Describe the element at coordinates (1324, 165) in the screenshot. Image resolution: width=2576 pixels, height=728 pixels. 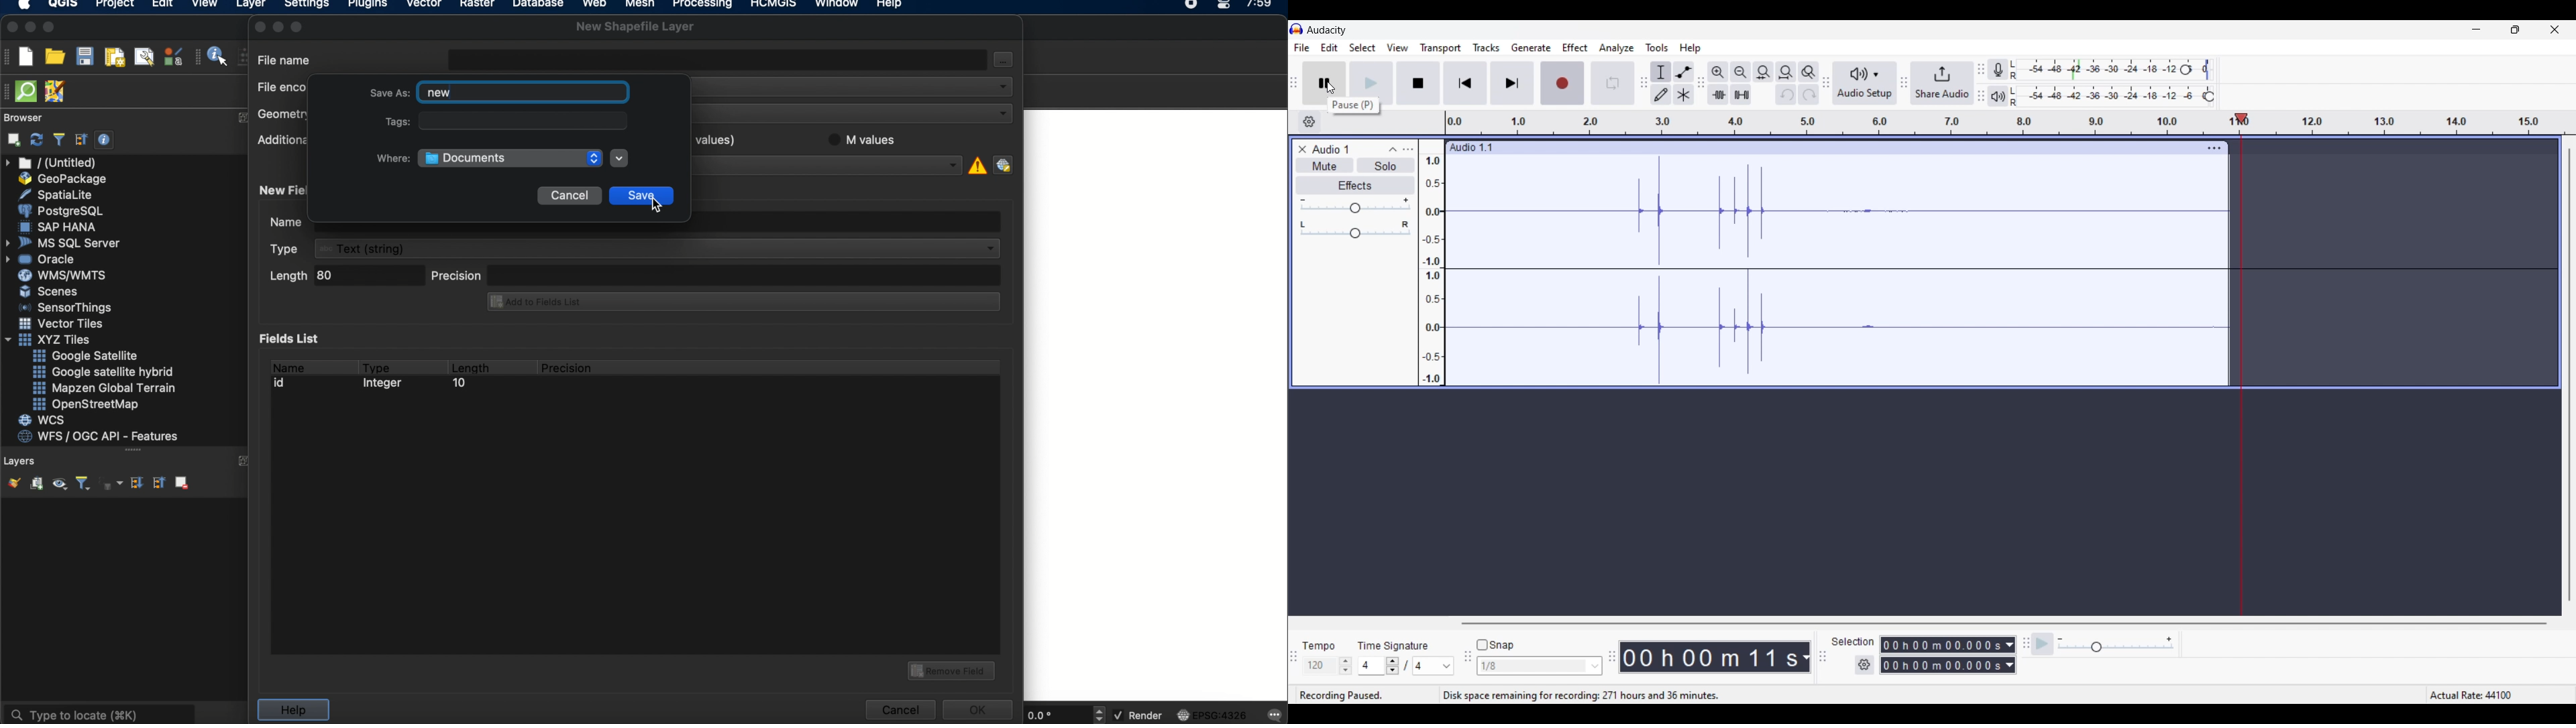
I see `Mute` at that location.